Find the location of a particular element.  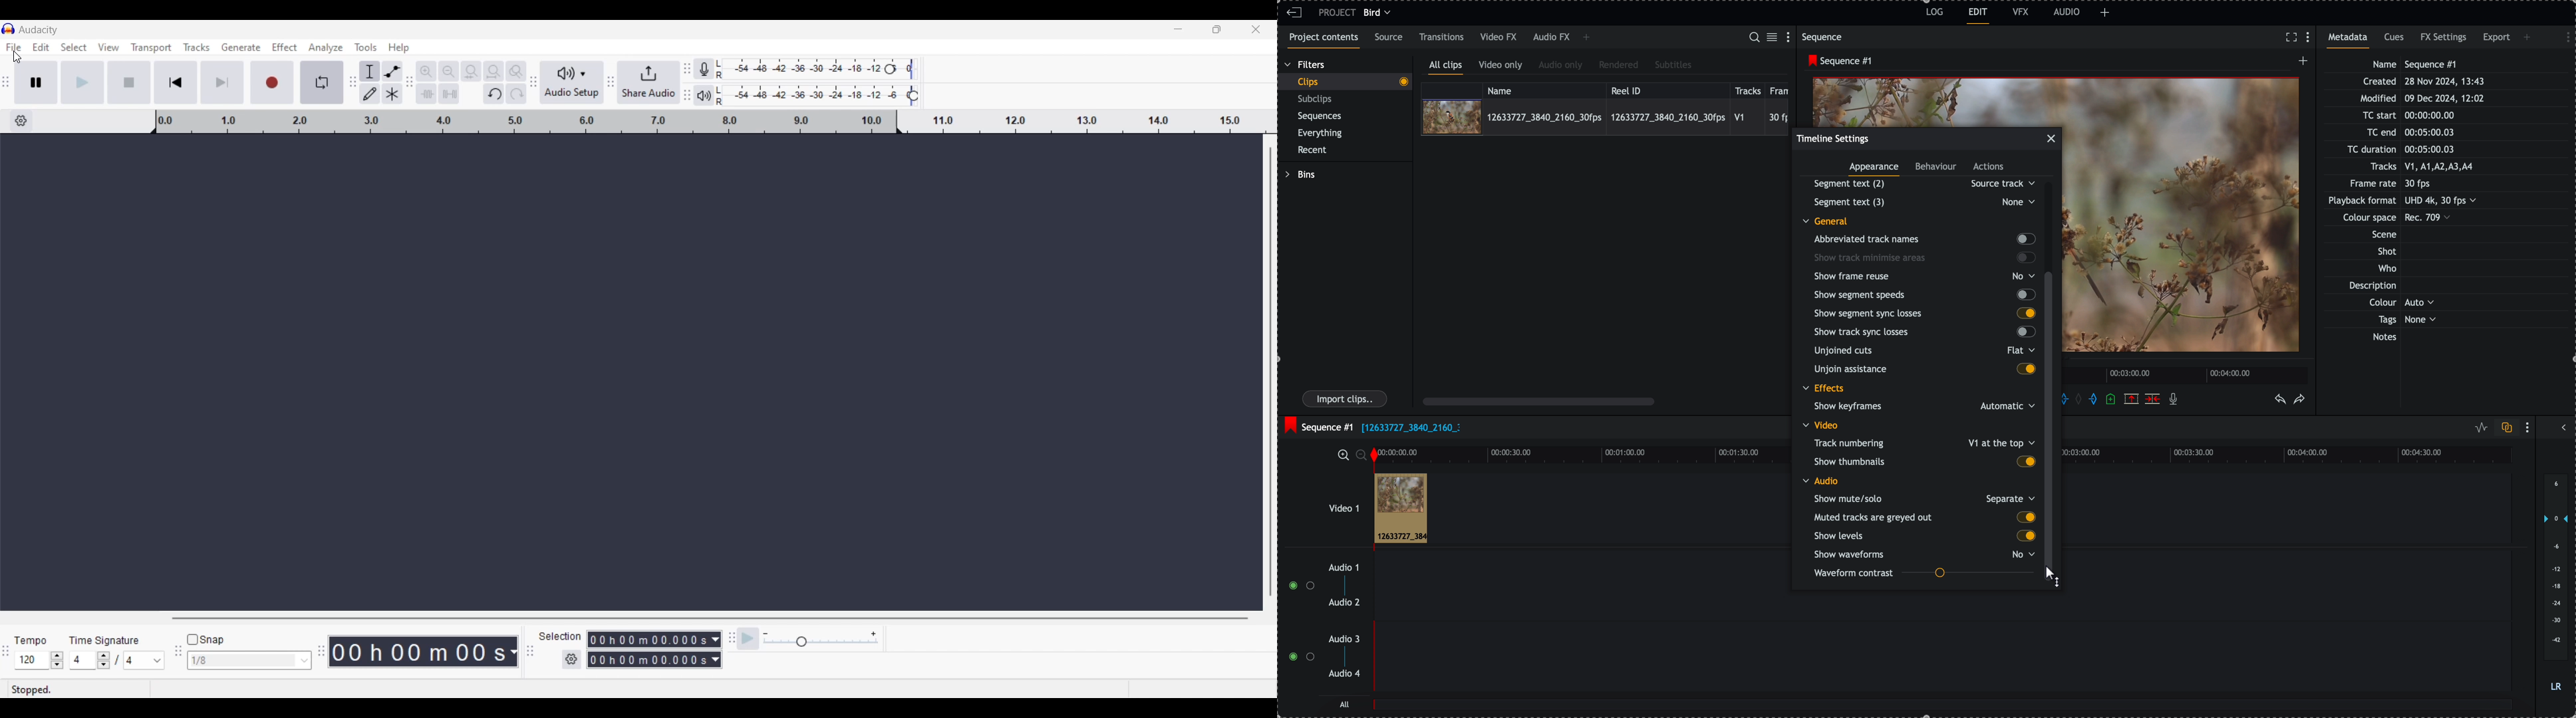

show track sync losses is located at coordinates (1922, 333).